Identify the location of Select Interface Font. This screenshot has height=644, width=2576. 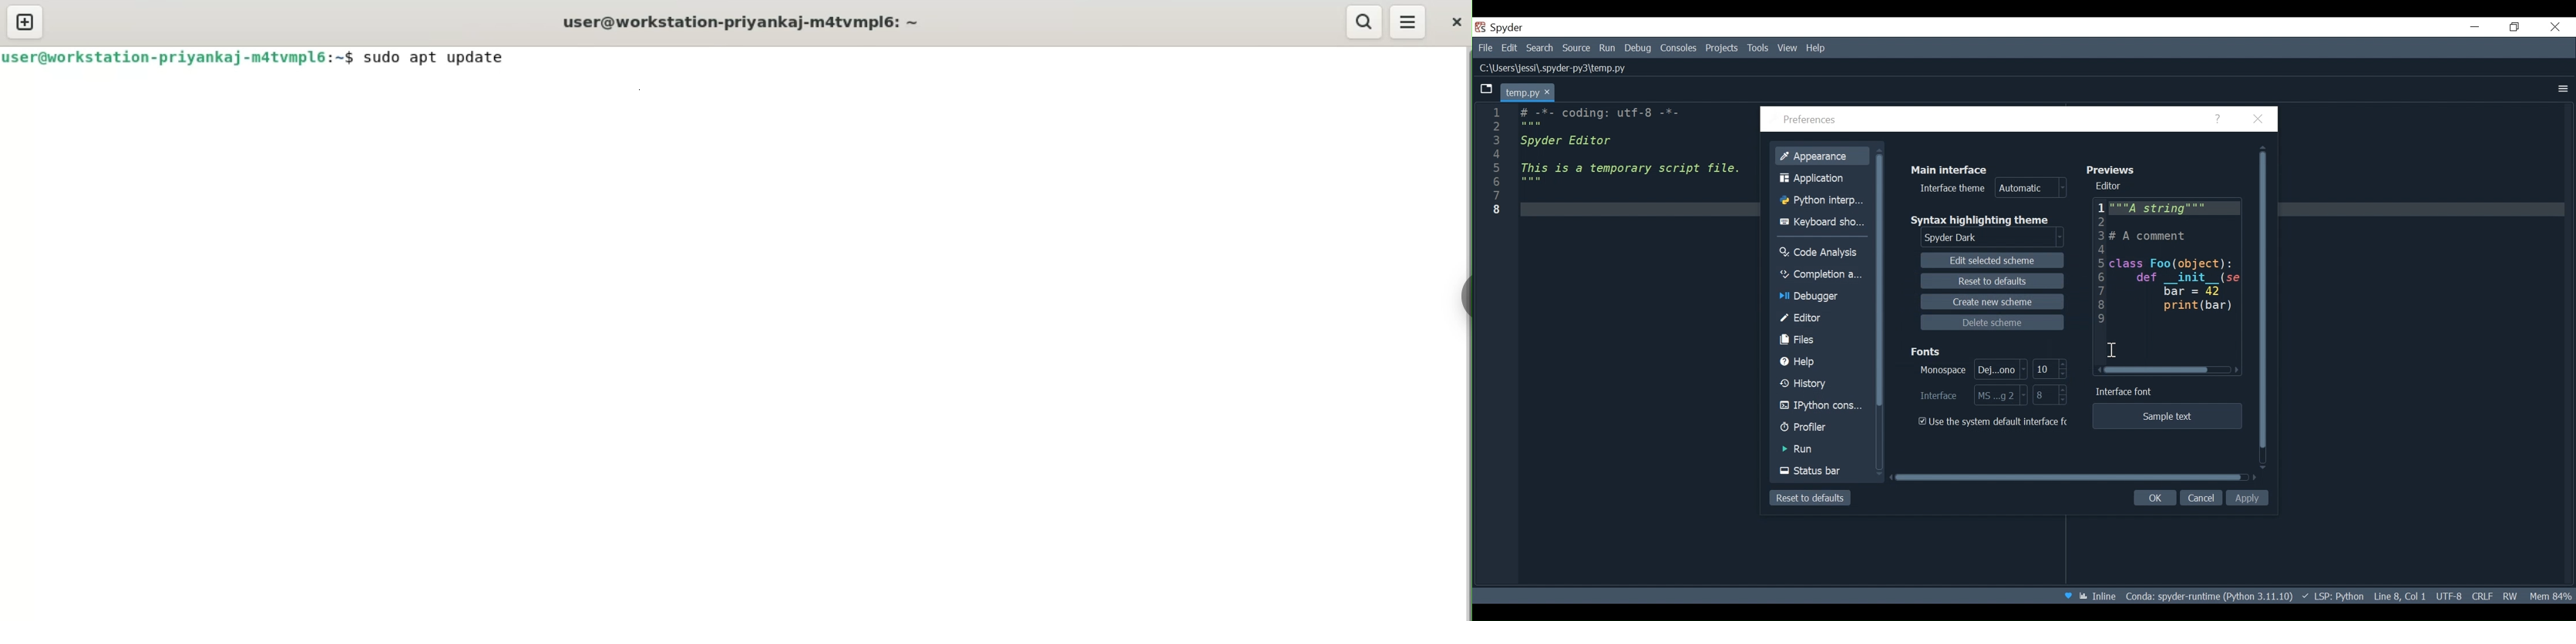
(1973, 395).